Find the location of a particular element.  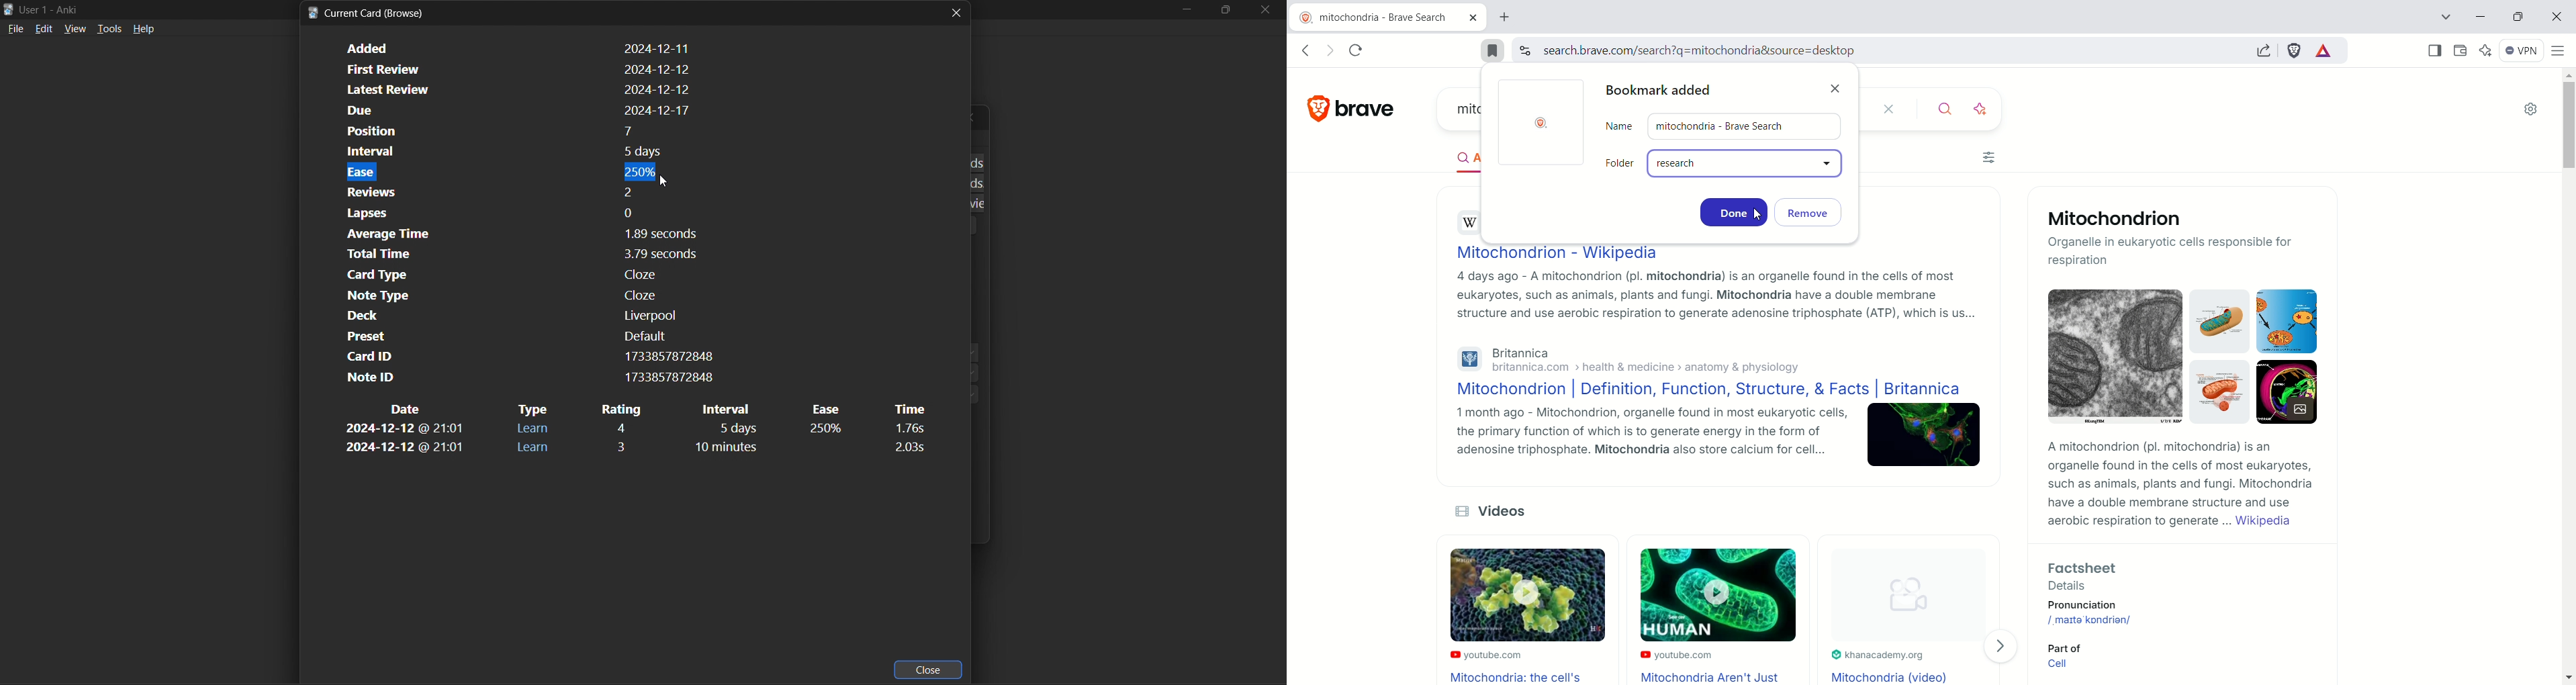

time is located at coordinates (907, 428).